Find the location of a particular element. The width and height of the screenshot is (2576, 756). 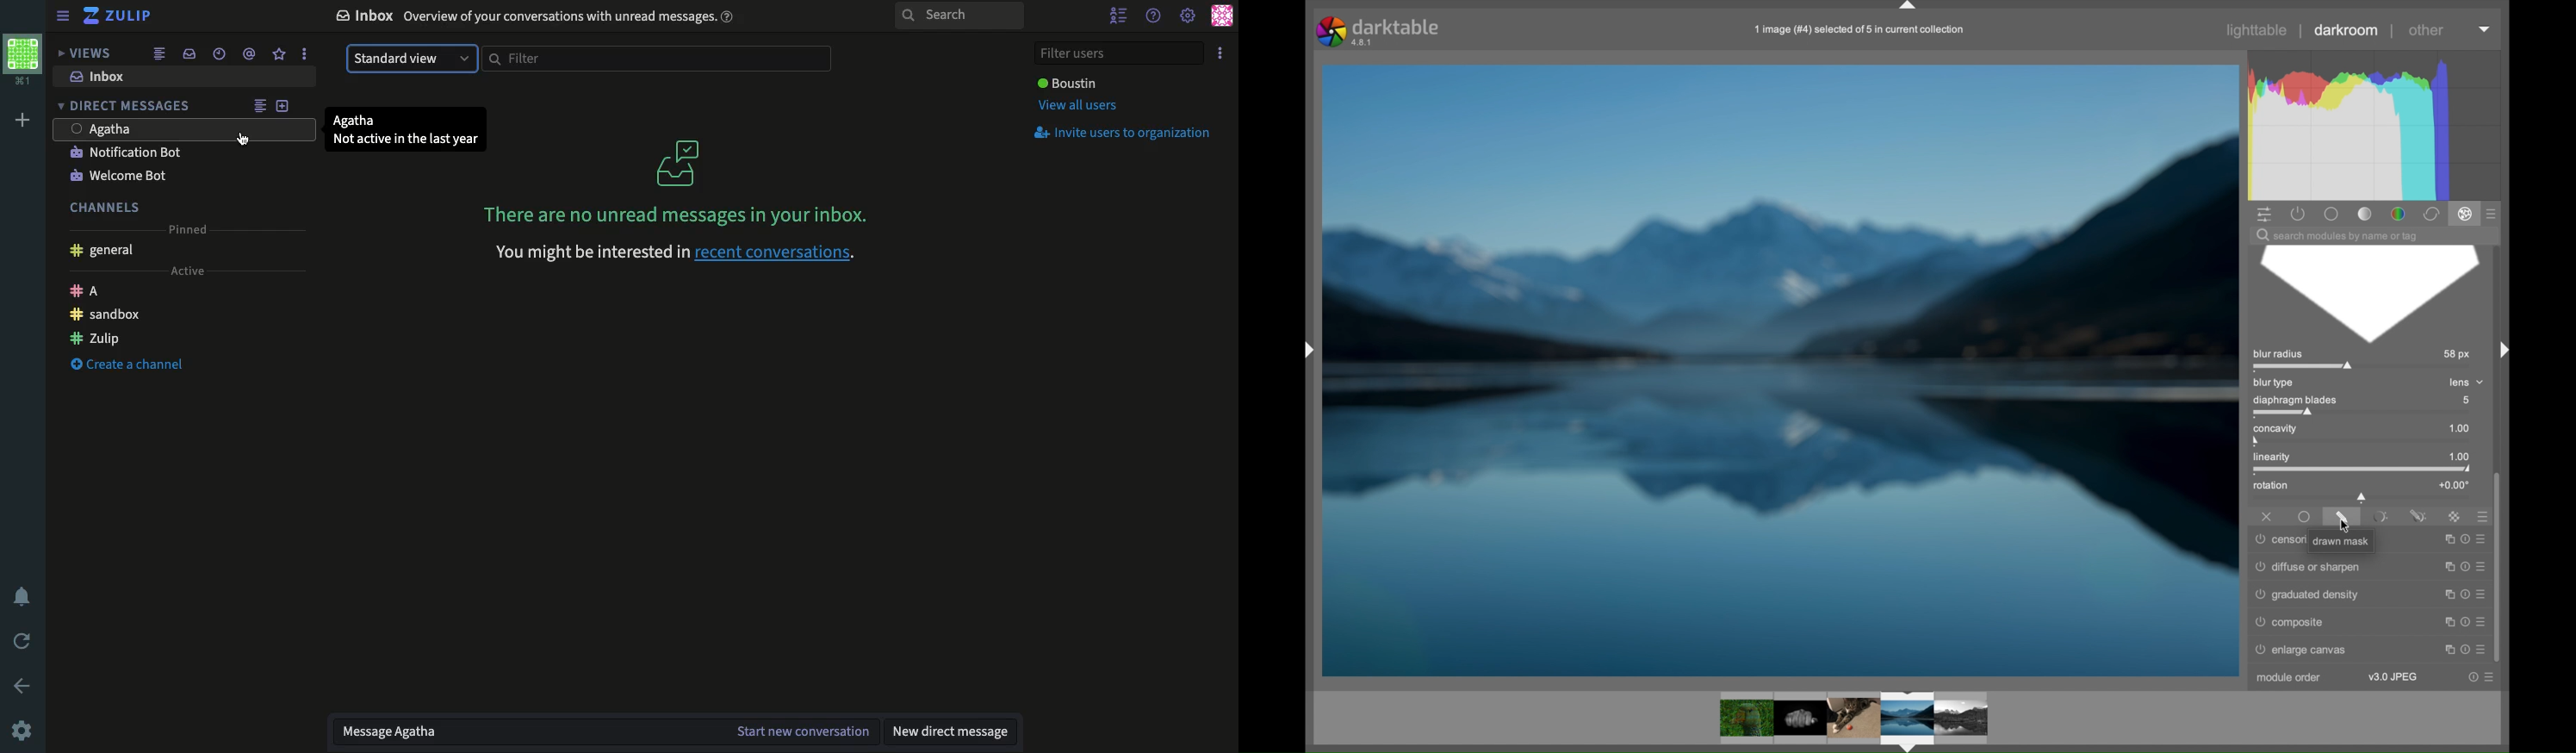

View all users is located at coordinates (1080, 106).